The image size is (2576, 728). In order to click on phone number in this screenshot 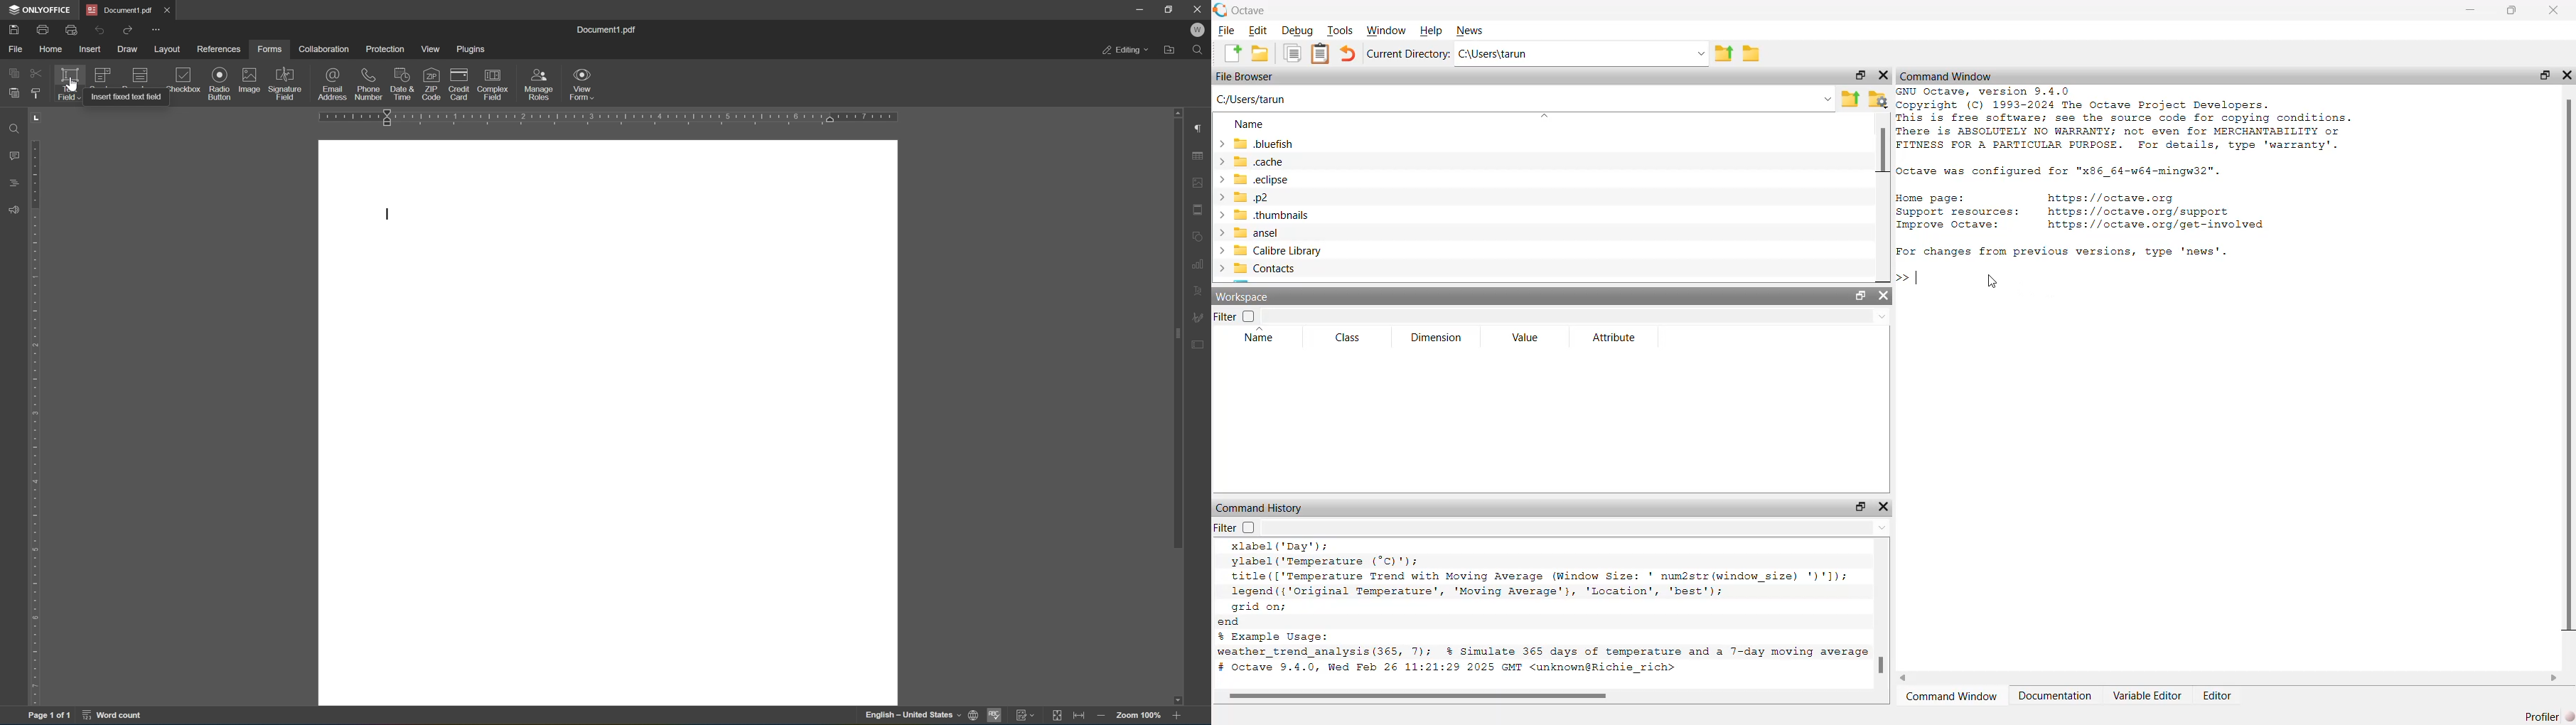, I will do `click(369, 84)`.